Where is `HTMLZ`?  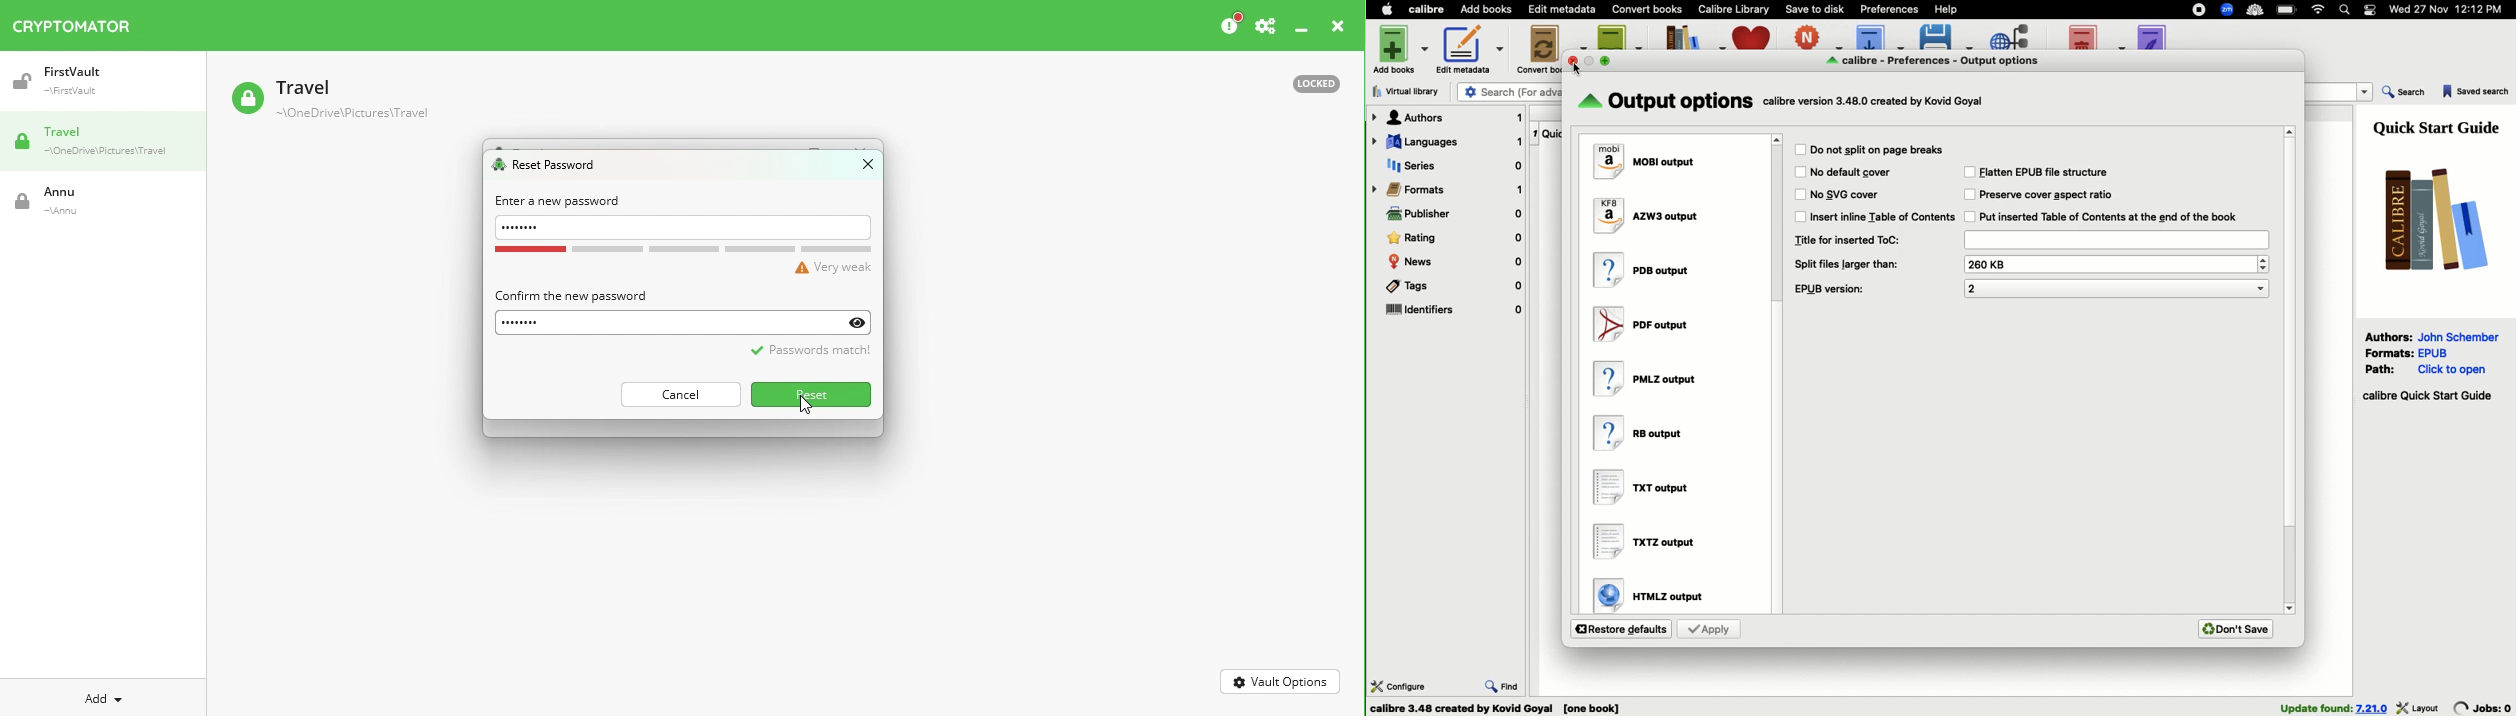
HTMLZ is located at coordinates (1662, 594).